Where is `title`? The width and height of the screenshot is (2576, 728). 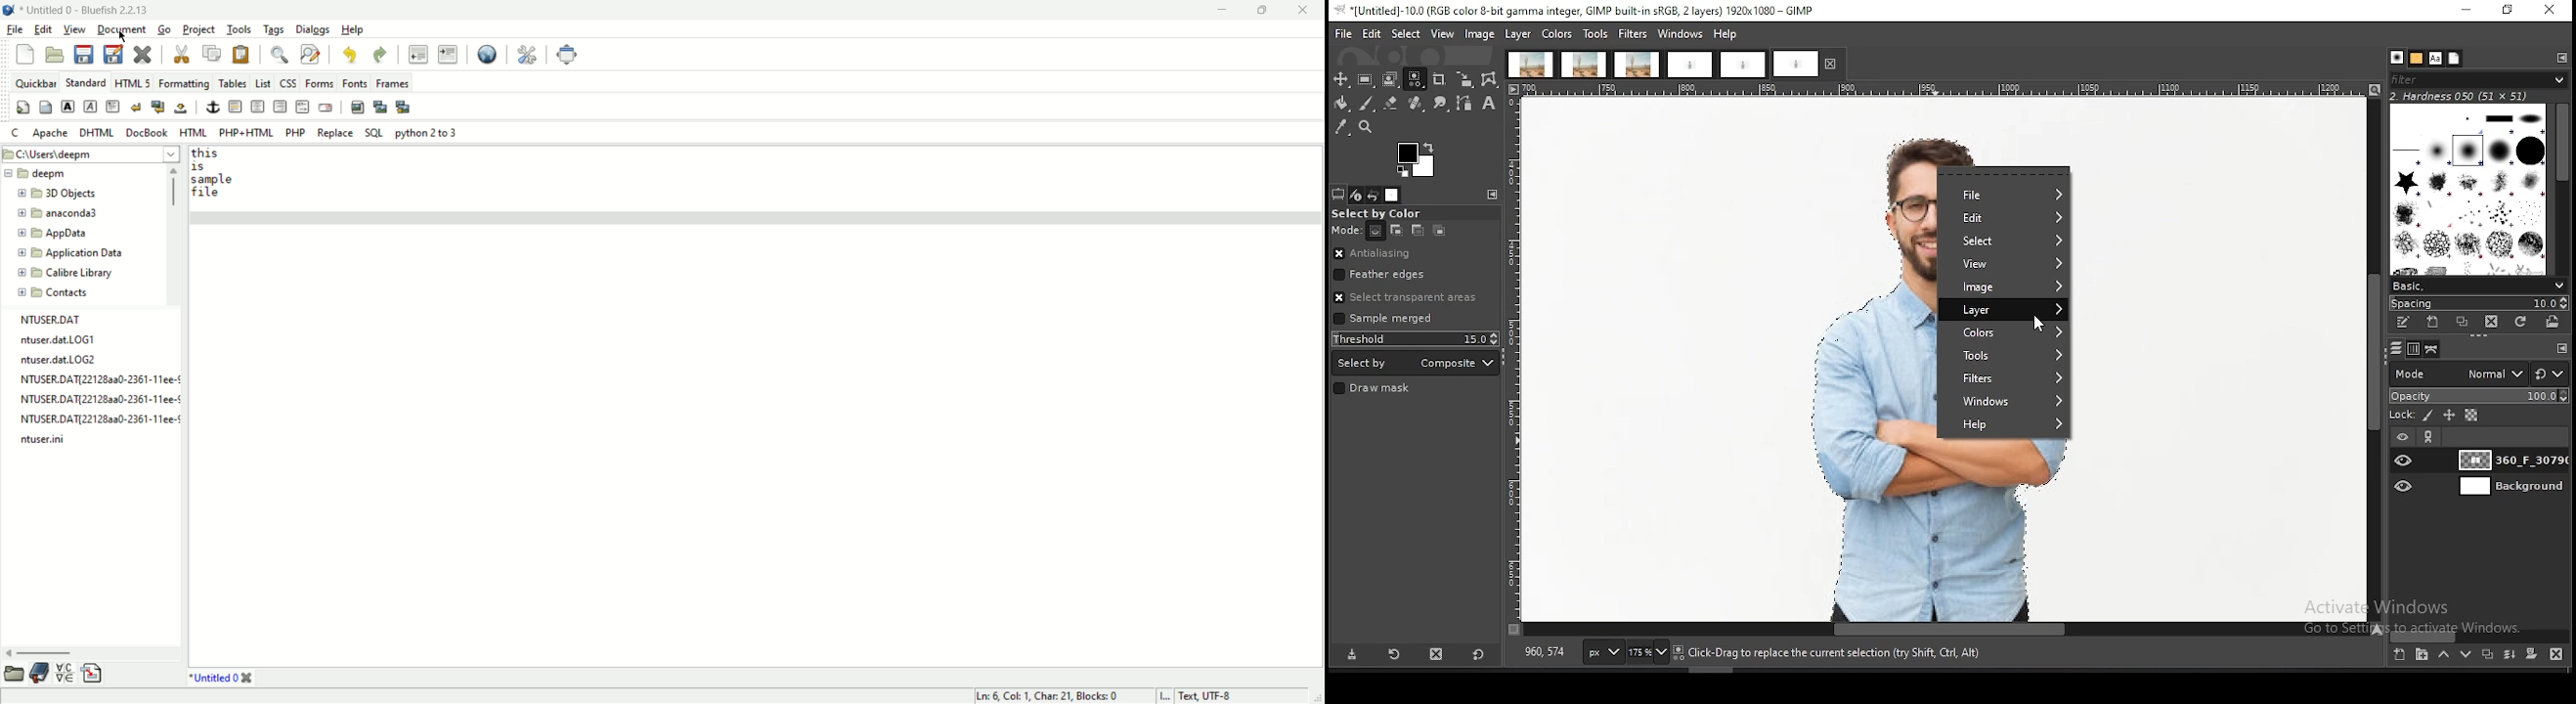
title is located at coordinates (85, 10).